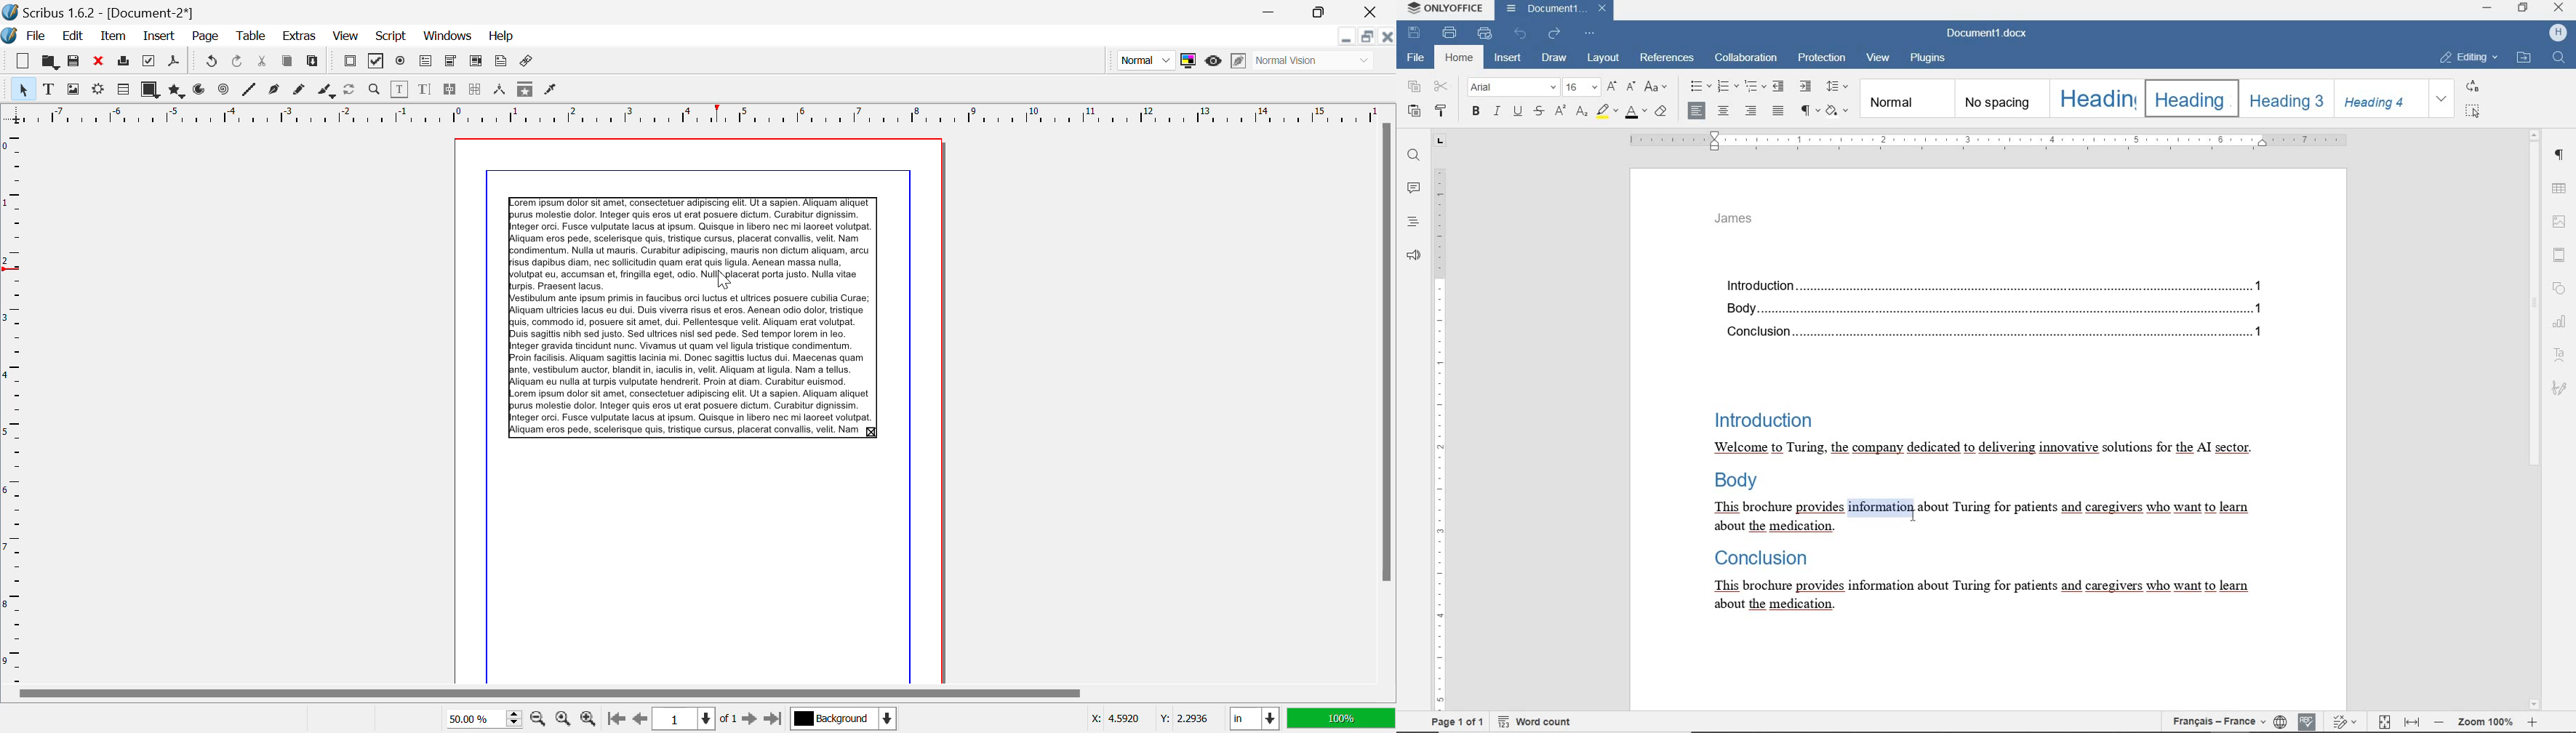  I want to click on COMMENTS, so click(1412, 188).